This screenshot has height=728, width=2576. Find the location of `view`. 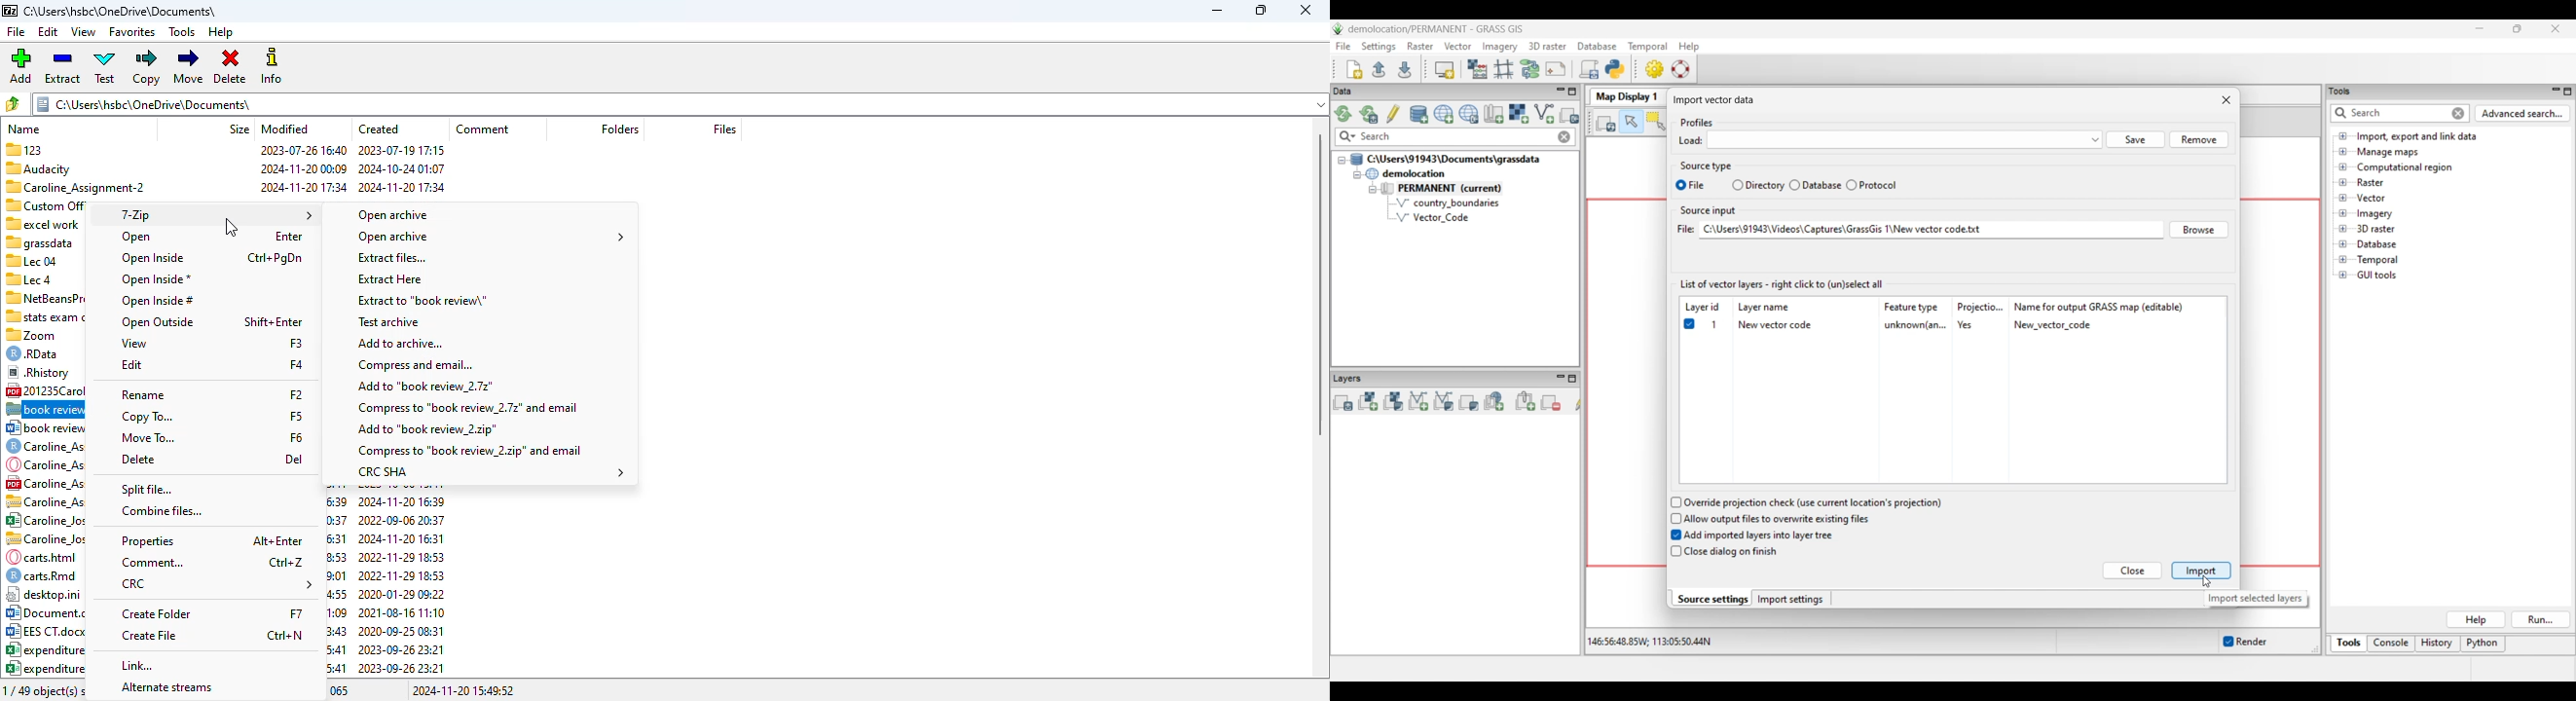

view is located at coordinates (134, 343).